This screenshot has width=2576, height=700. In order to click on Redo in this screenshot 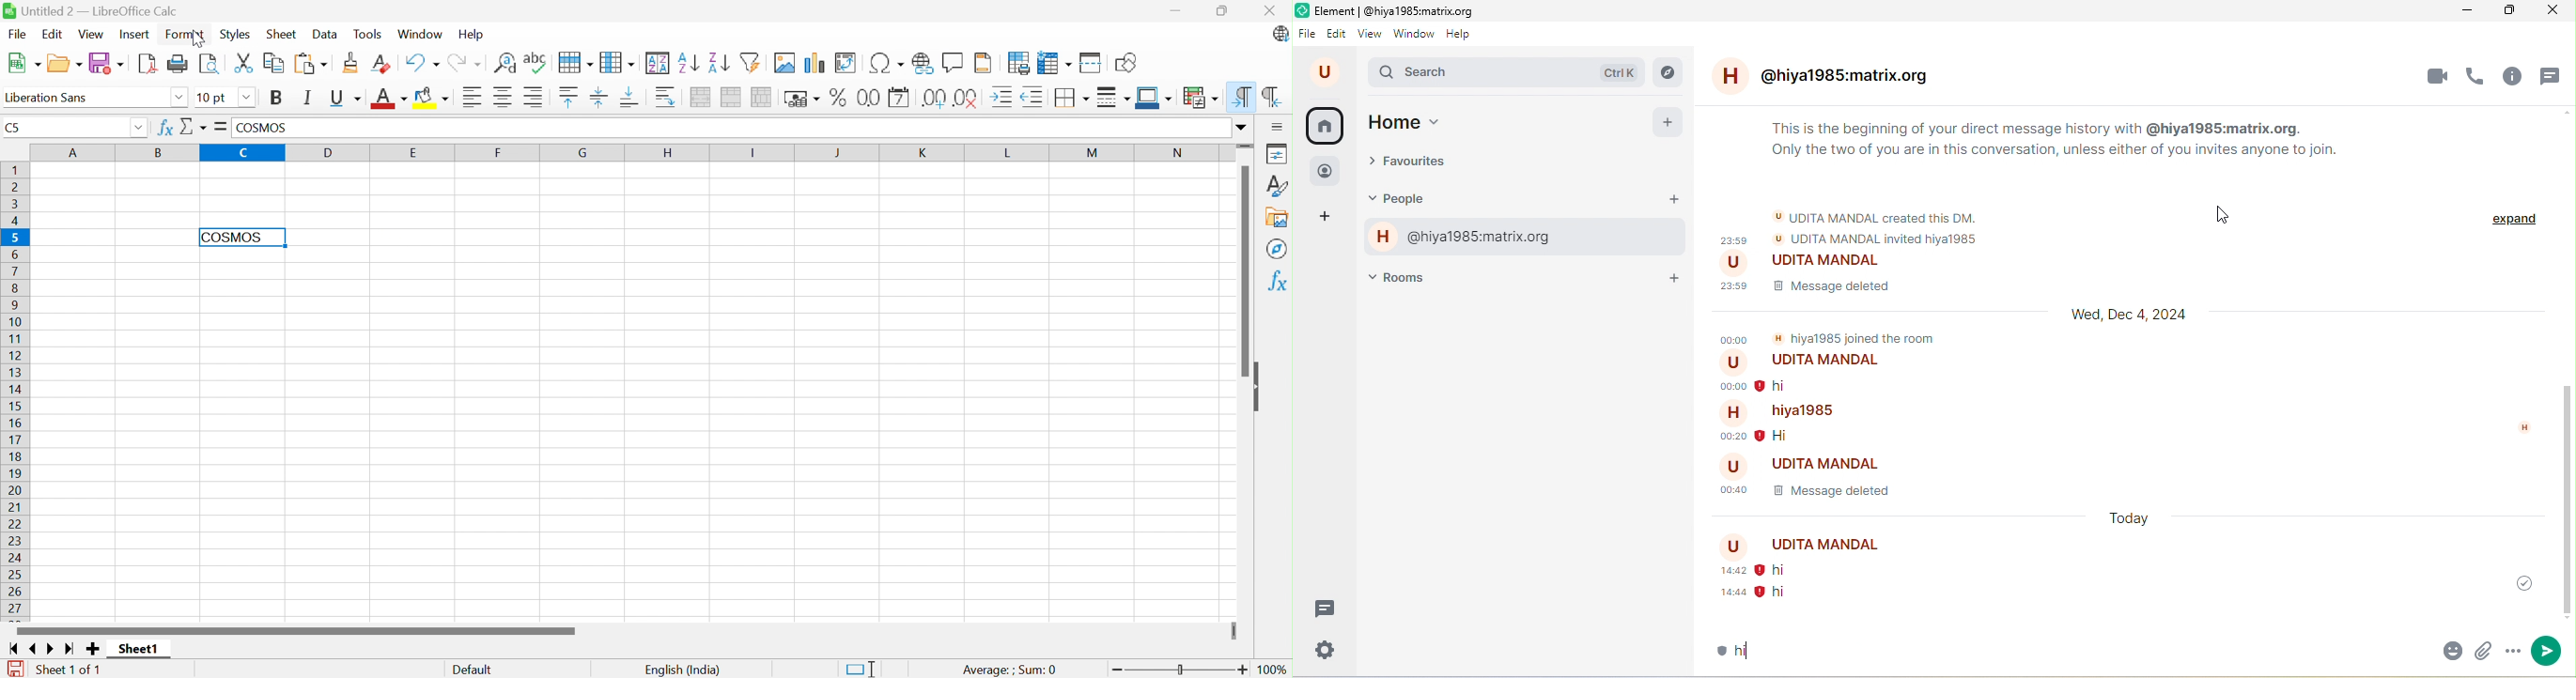, I will do `click(466, 61)`.